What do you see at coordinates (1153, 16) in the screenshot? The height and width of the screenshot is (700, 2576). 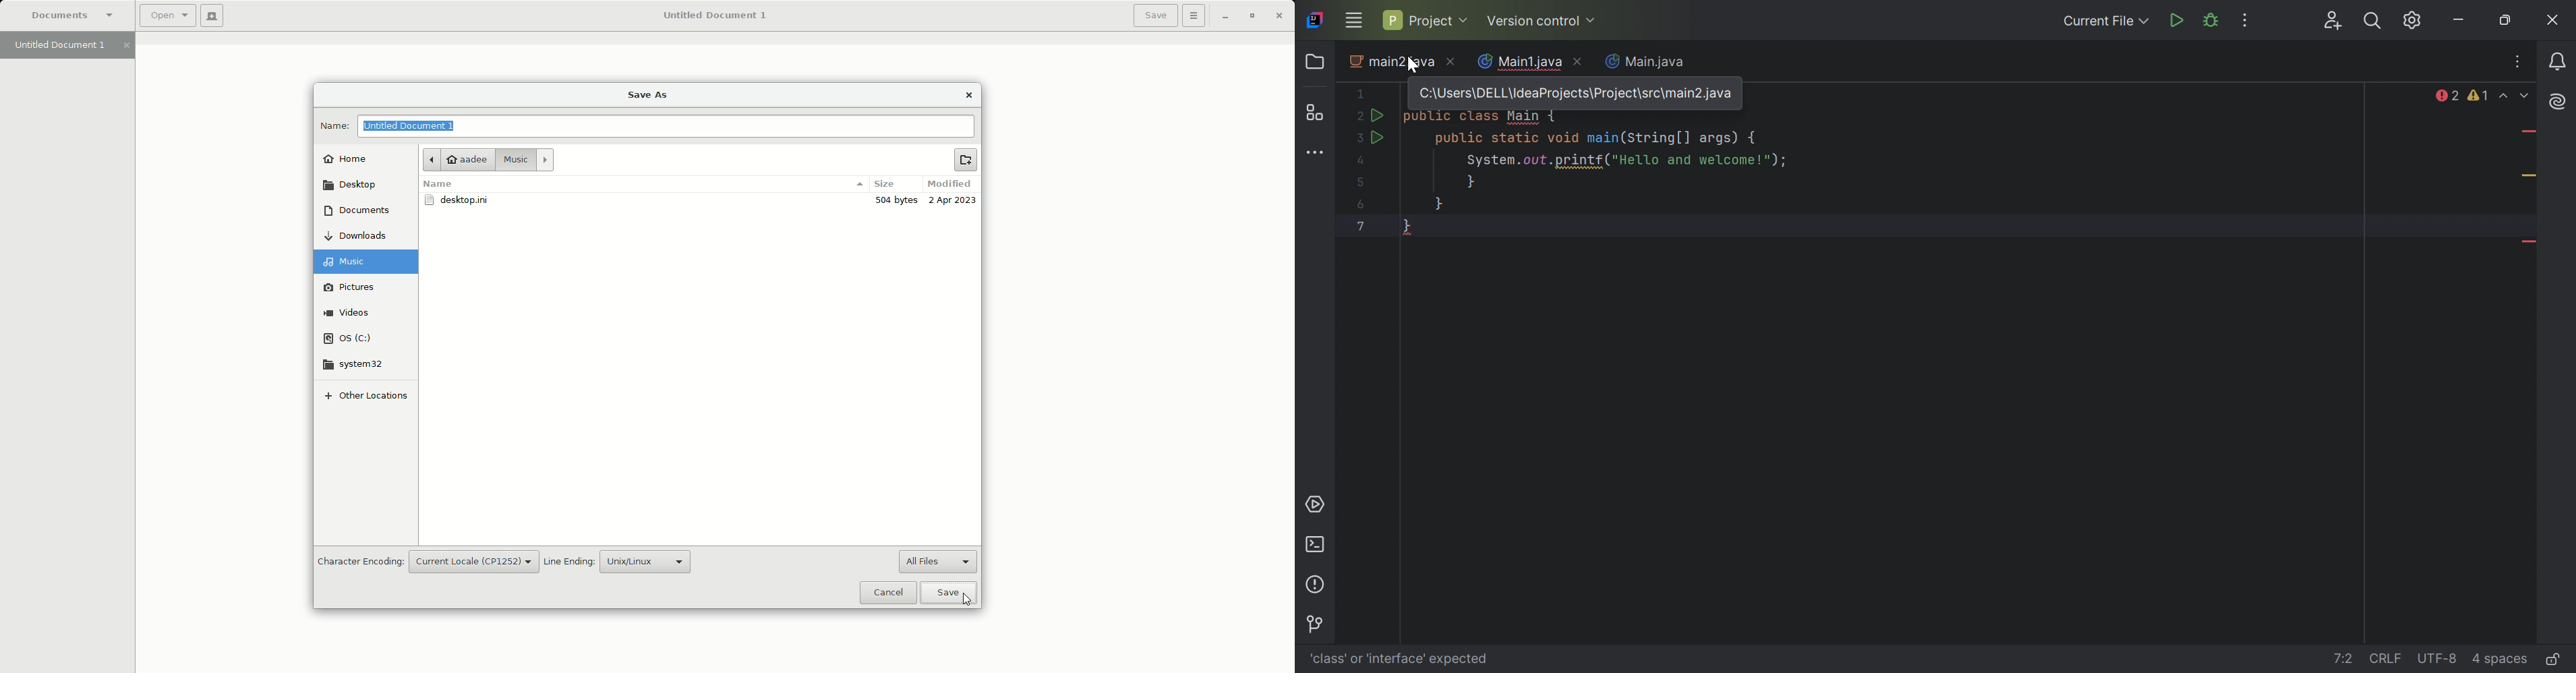 I see `Save` at bounding box center [1153, 16].